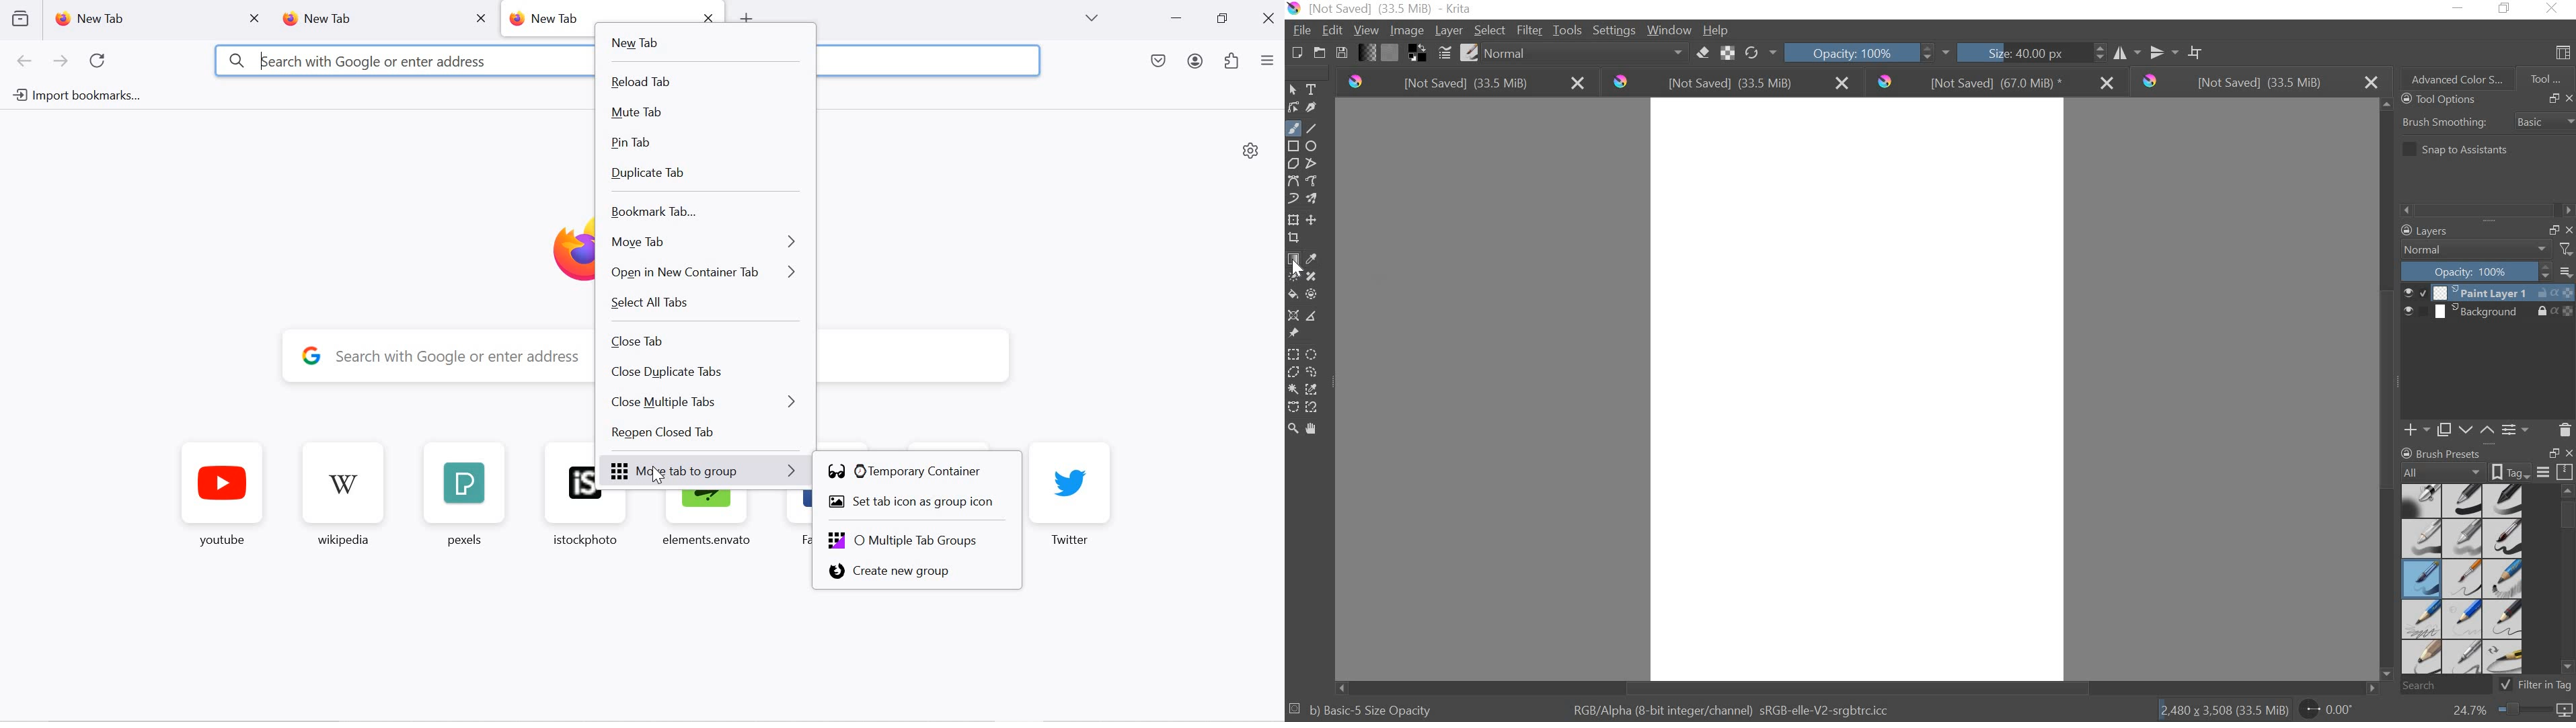  What do you see at coordinates (547, 19) in the screenshot?
I see `new tab` at bounding box center [547, 19].